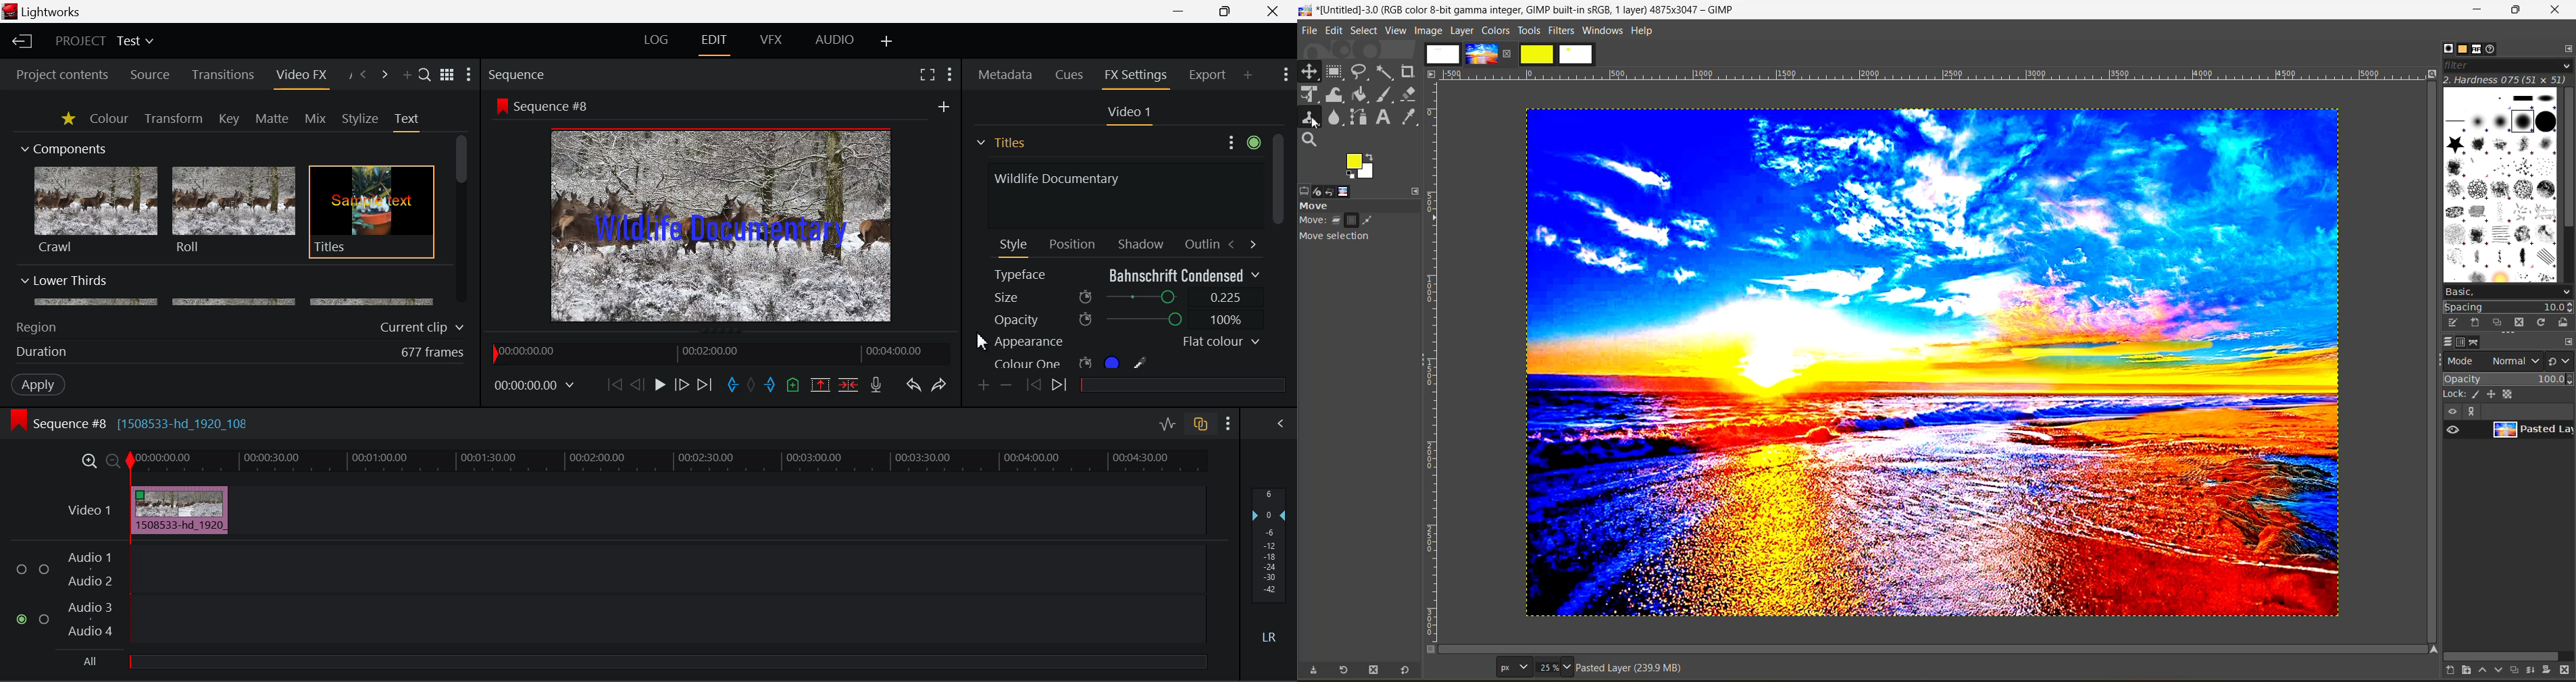  Describe the element at coordinates (113, 463) in the screenshot. I see `Zoom Out Timeline` at that location.